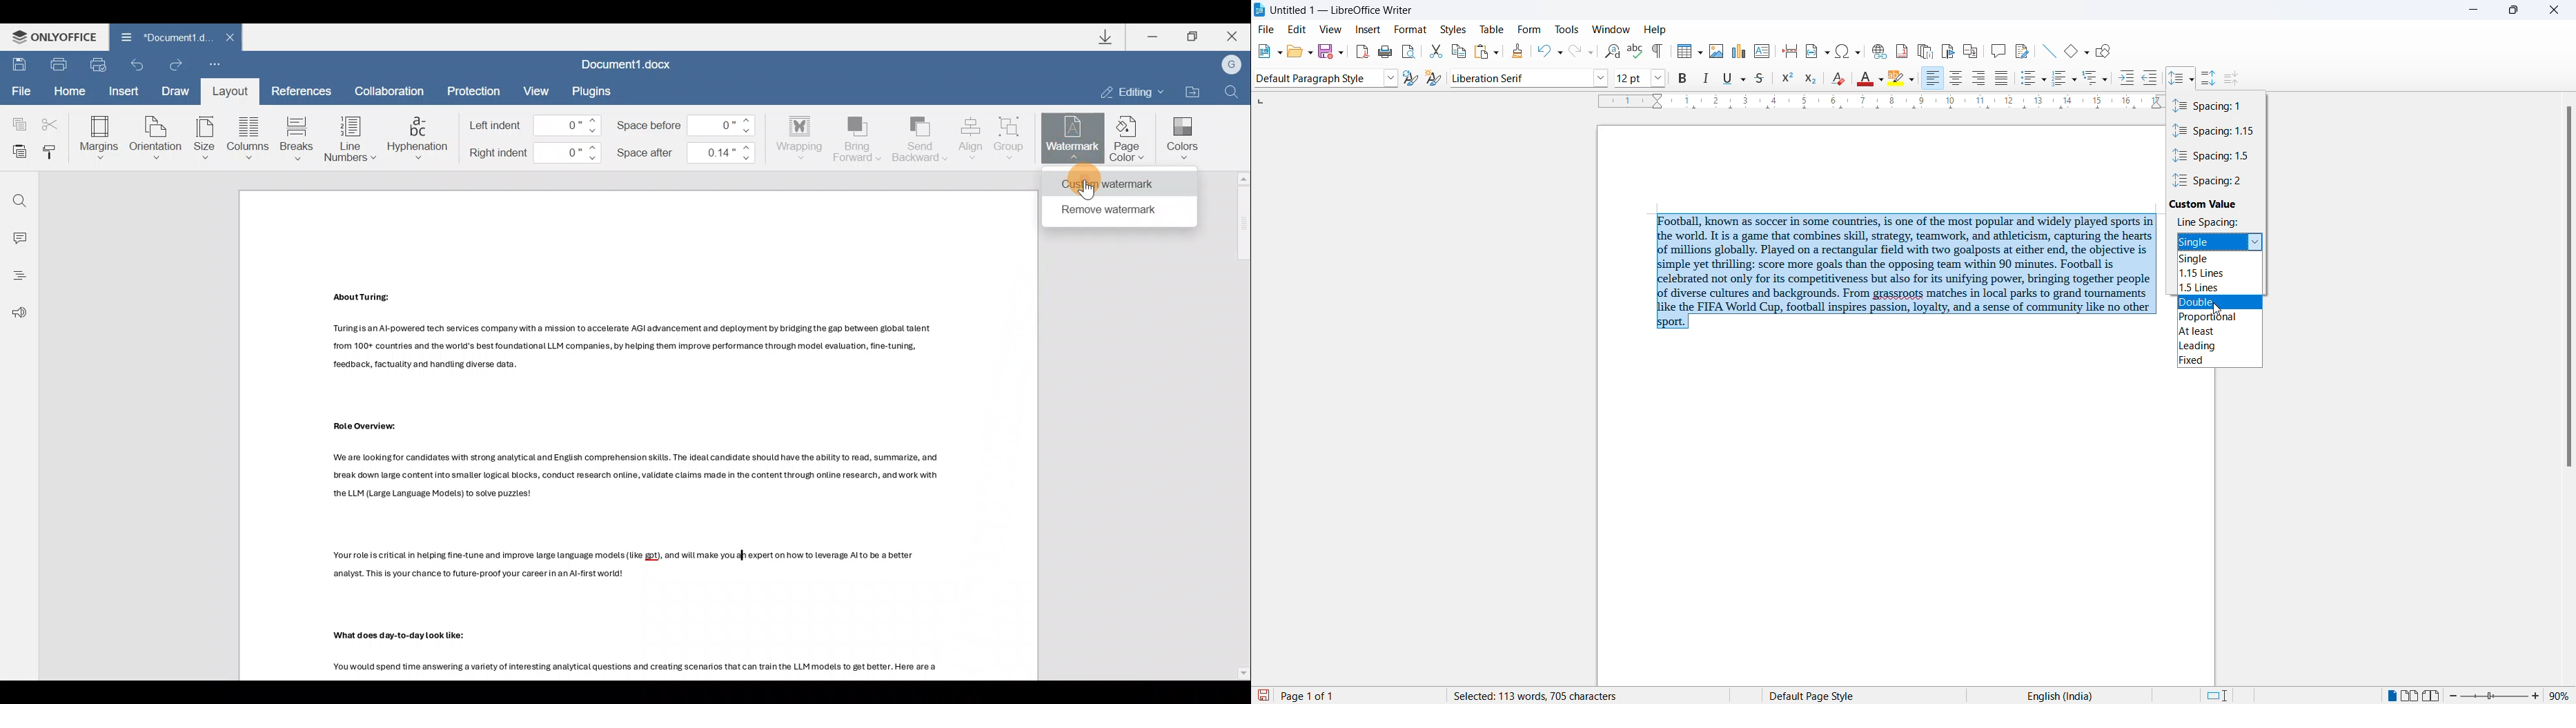  I want to click on 1.5 lines, so click(2225, 289).